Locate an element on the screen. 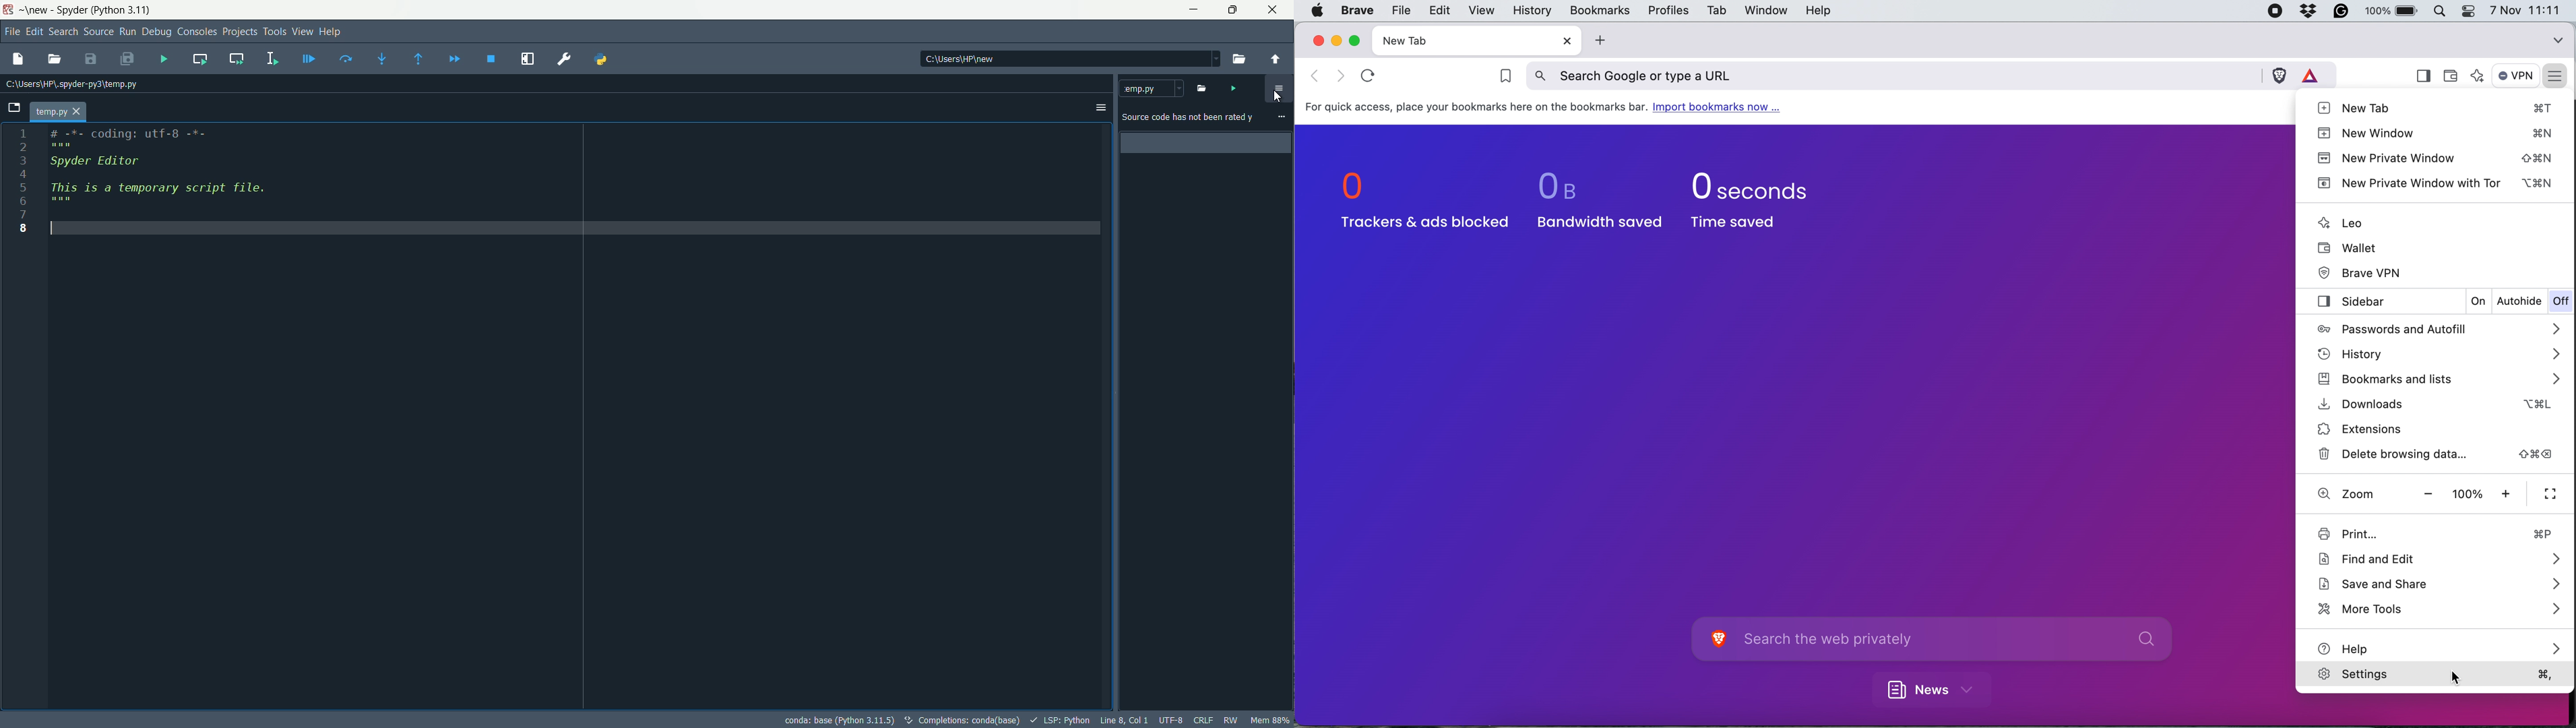 The image size is (2576, 728). file path: c:\users\hp\.spyder-py3\temp.py is located at coordinates (71, 85).